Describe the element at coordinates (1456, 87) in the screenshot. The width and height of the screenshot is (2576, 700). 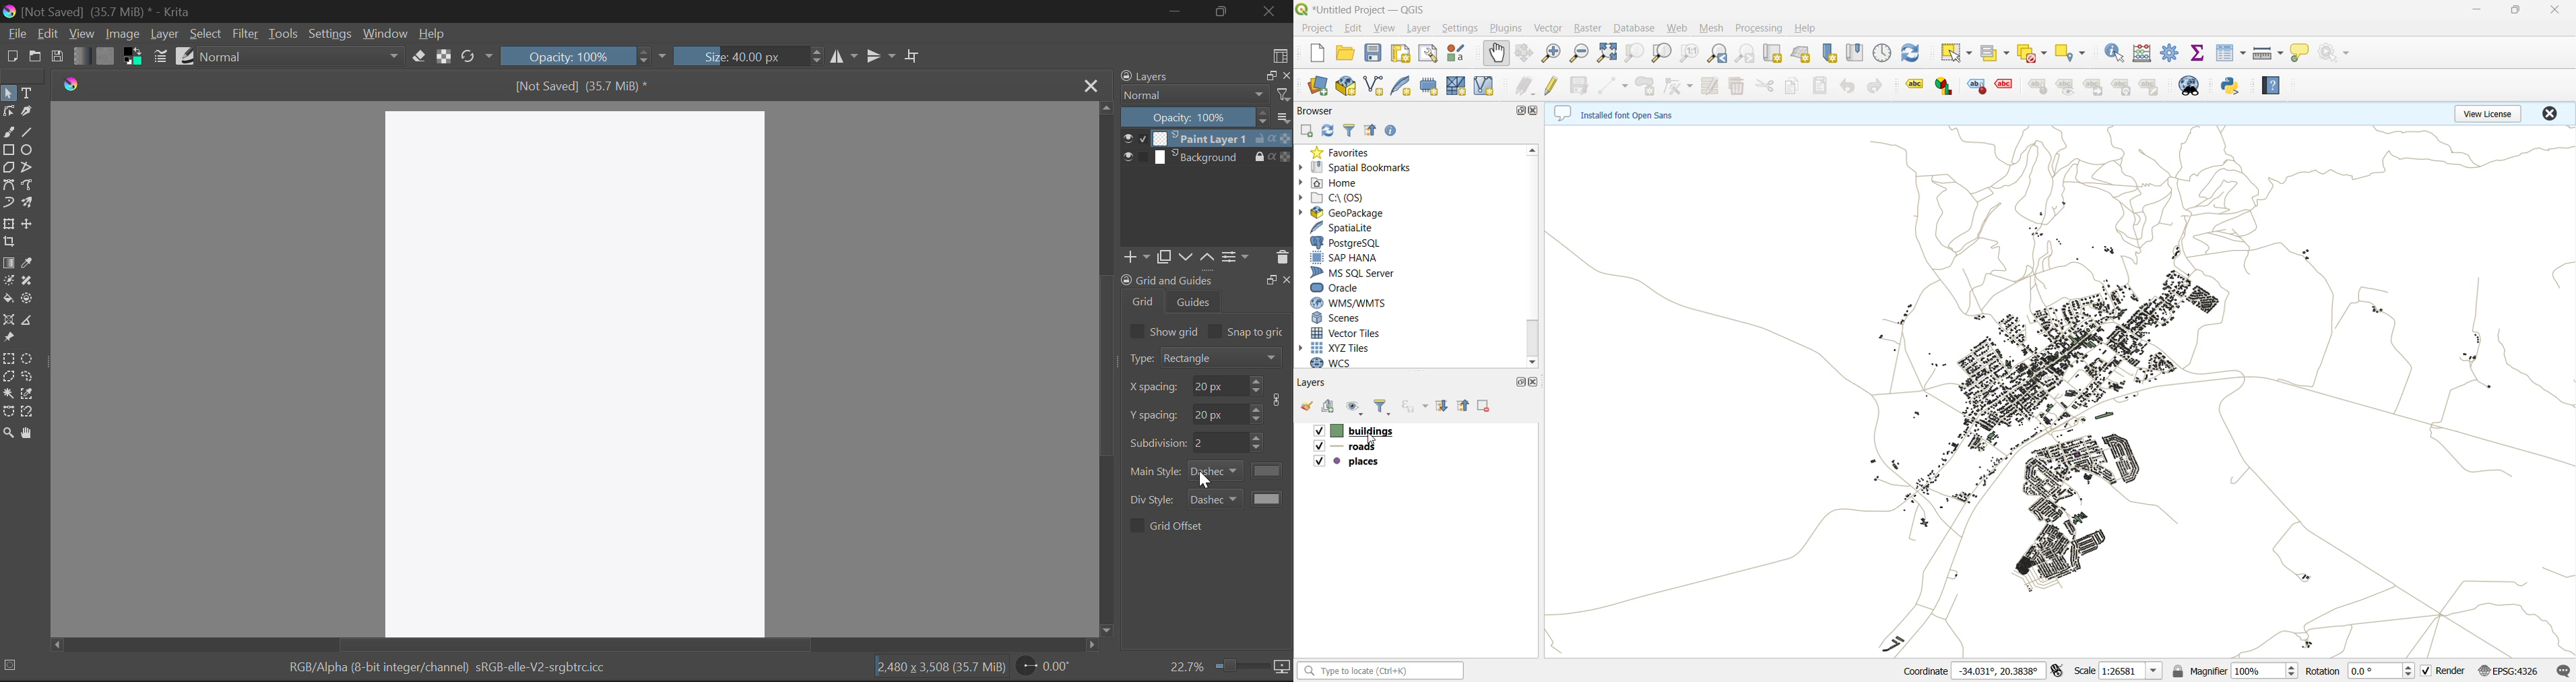
I see `mesh` at that location.